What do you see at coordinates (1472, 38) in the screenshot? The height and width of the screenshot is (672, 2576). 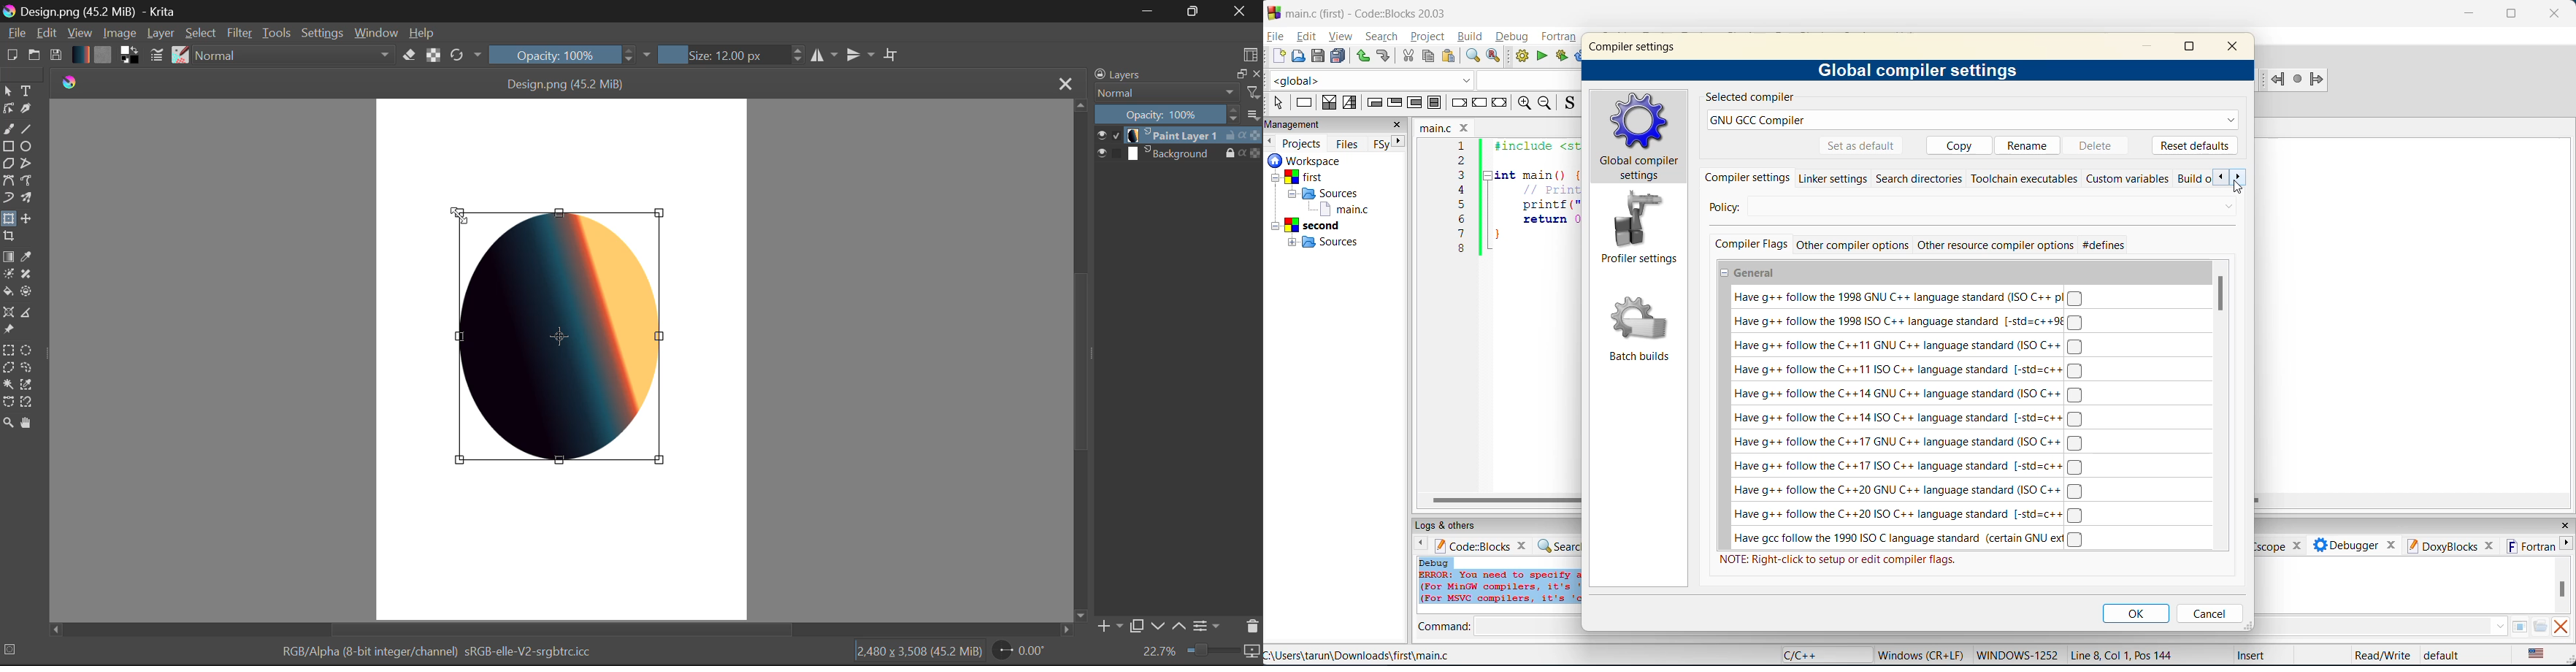 I see `build` at bounding box center [1472, 38].